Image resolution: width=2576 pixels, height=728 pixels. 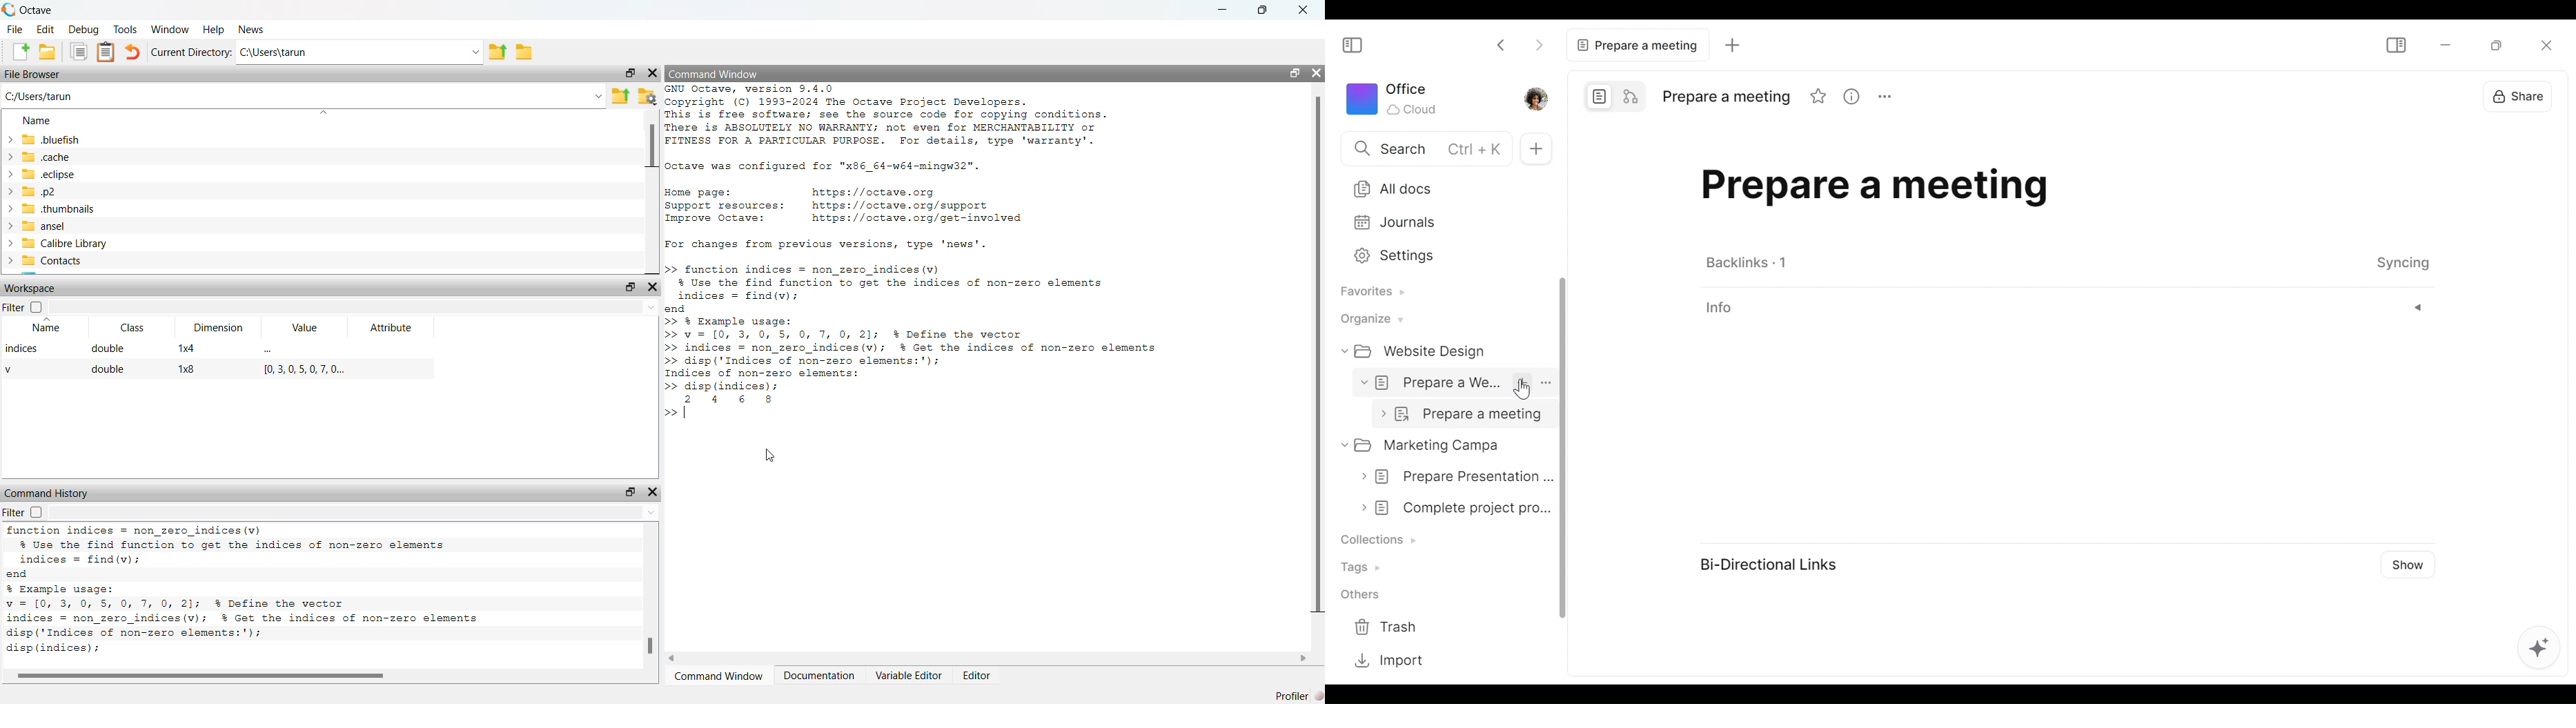 What do you see at coordinates (60, 244) in the screenshot?
I see `Calibre Library` at bounding box center [60, 244].